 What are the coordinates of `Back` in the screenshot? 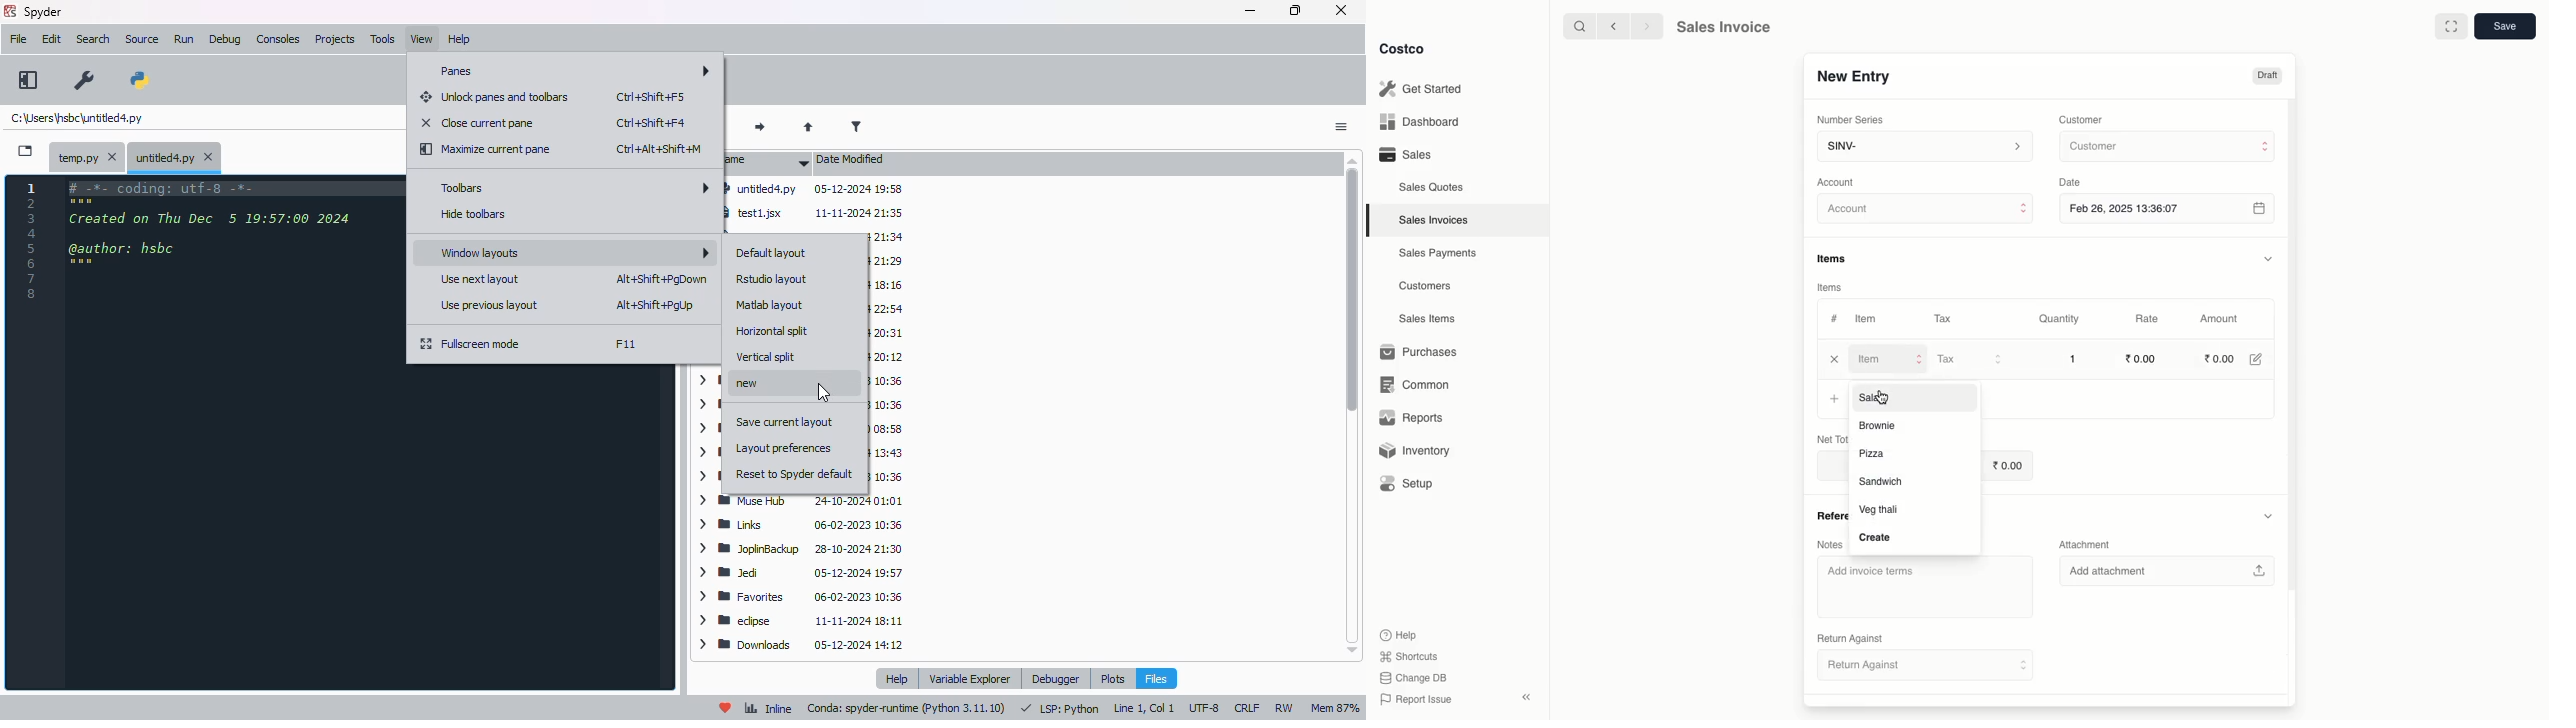 It's located at (1612, 26).